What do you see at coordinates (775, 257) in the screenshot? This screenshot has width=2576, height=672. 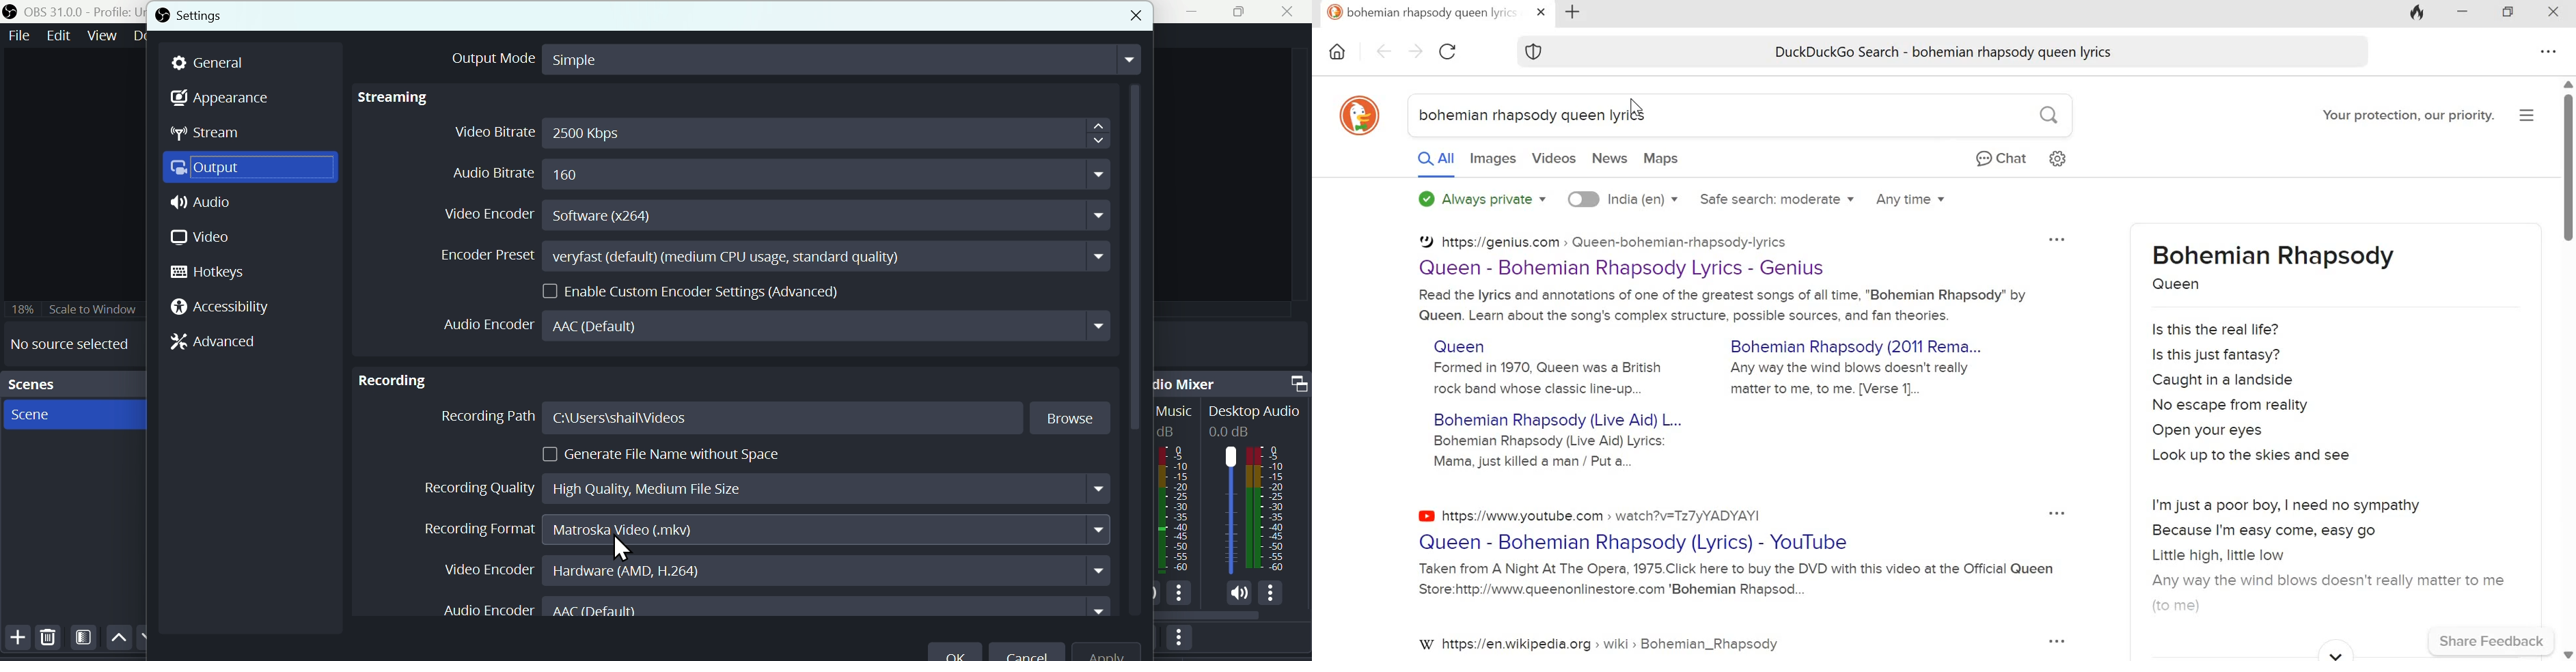 I see `Encoder preset` at bounding box center [775, 257].